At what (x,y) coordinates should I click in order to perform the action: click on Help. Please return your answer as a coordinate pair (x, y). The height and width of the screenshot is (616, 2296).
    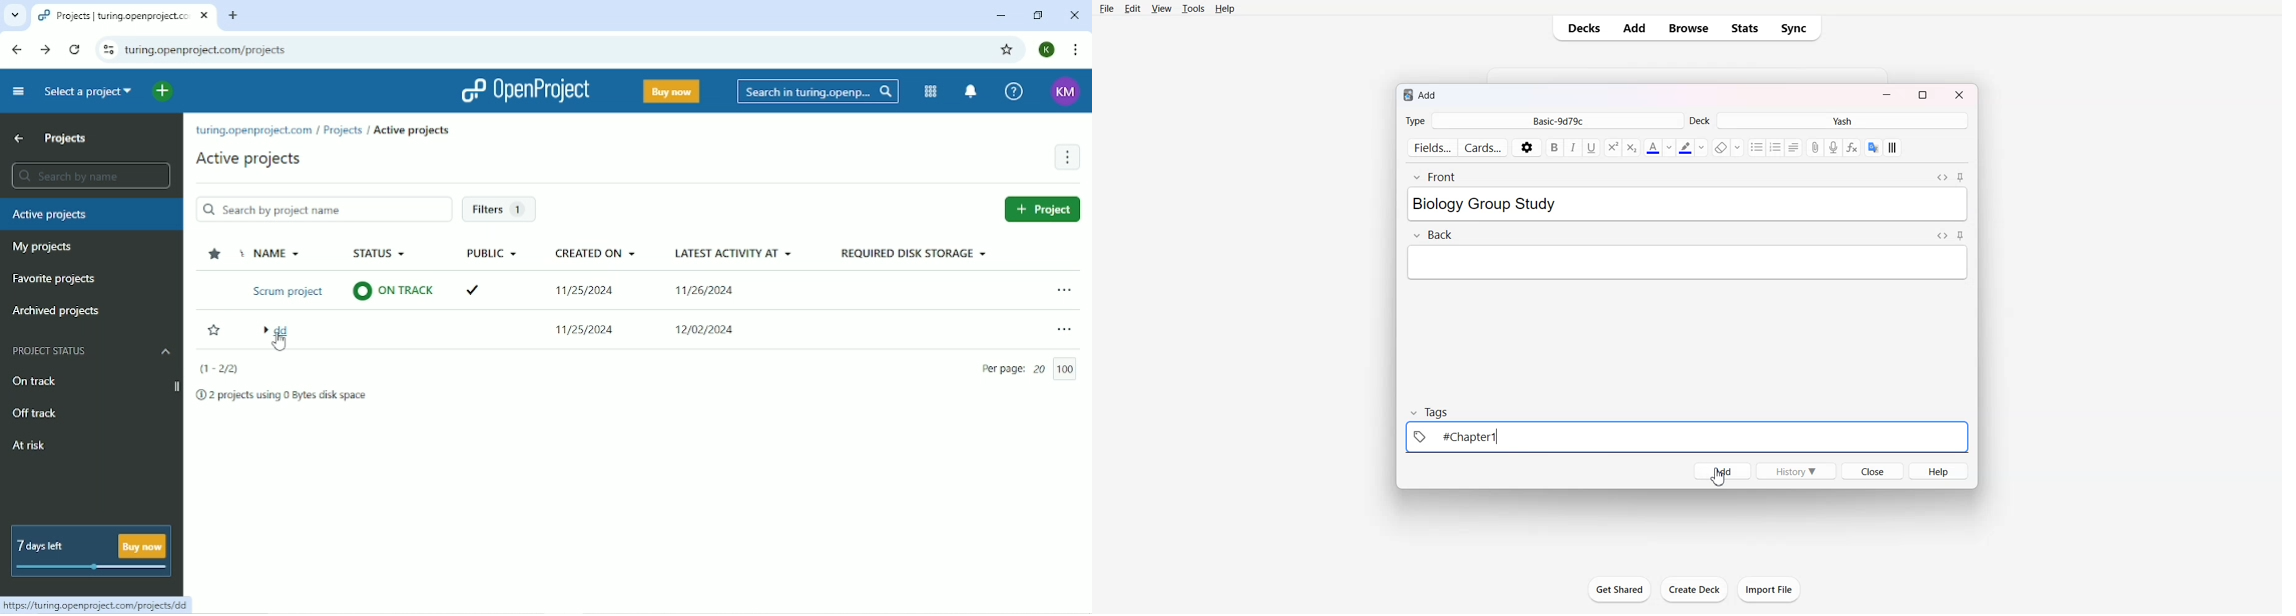
    Looking at the image, I should click on (1227, 9).